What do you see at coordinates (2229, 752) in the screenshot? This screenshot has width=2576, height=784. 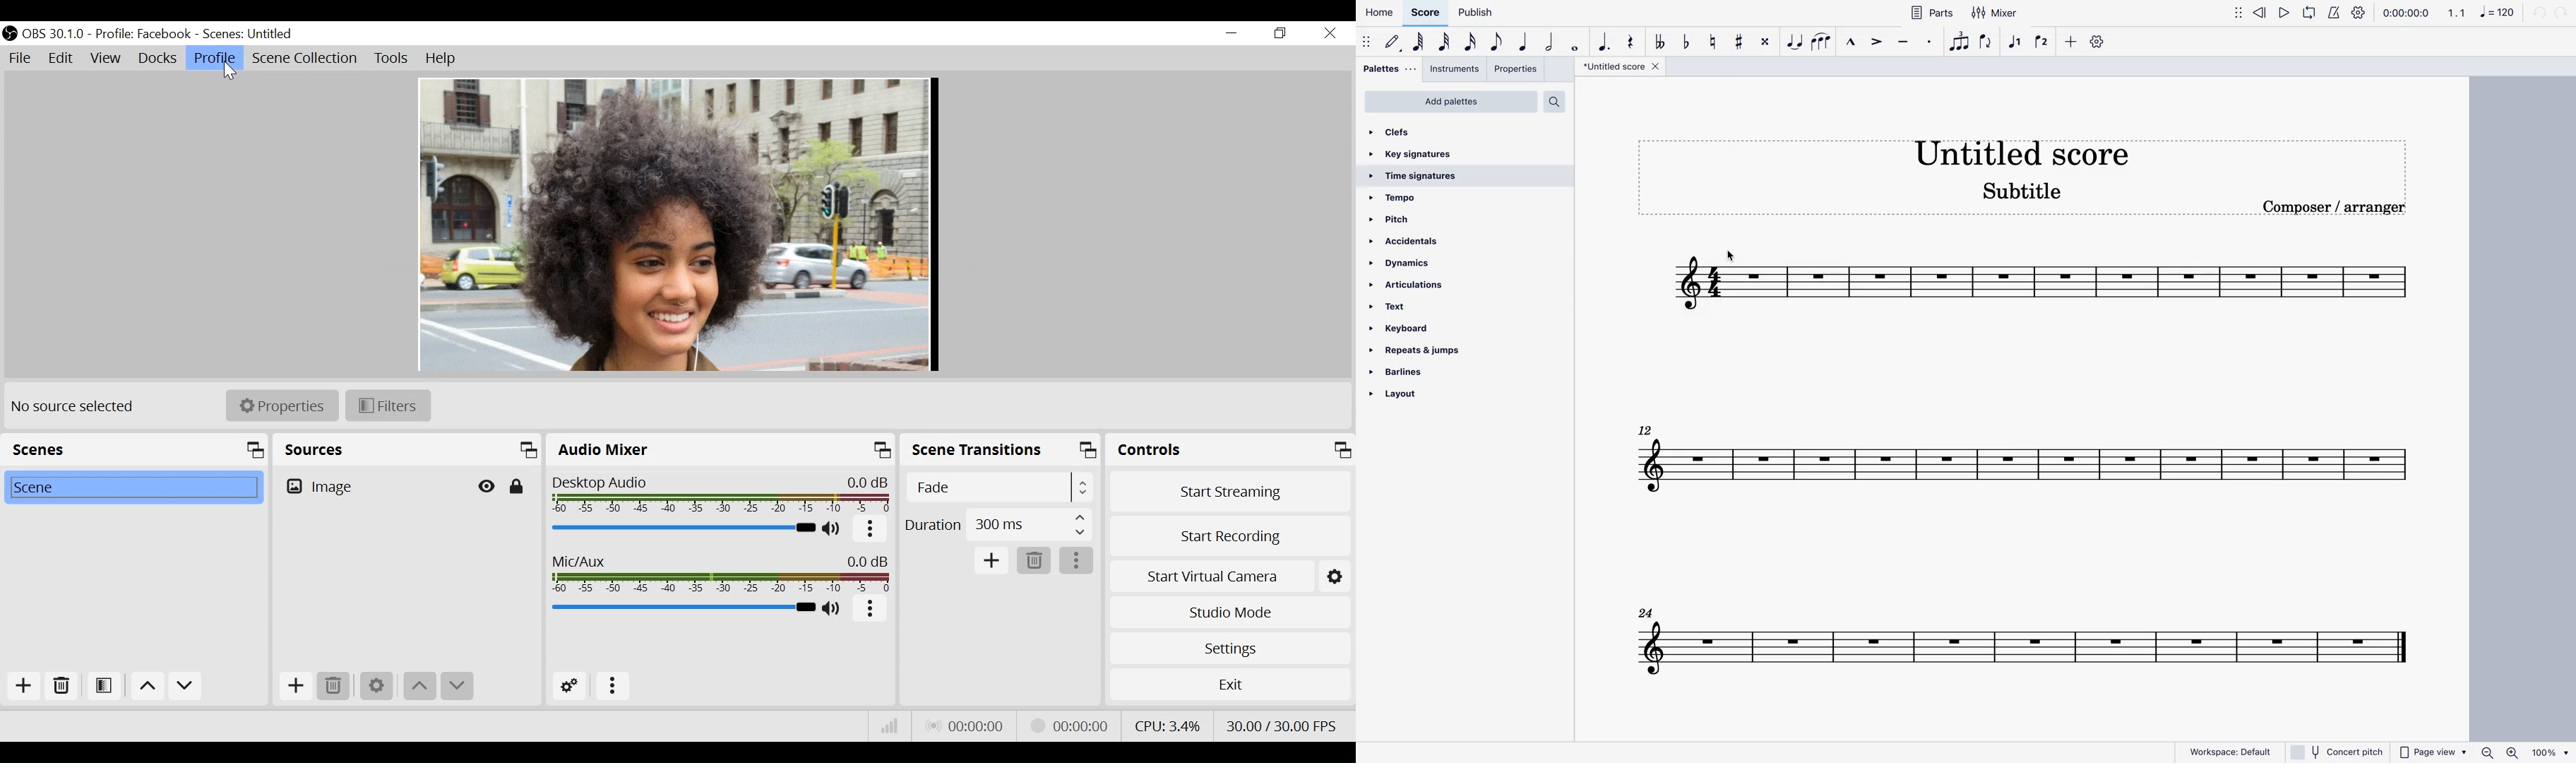 I see `workspace: default` at bounding box center [2229, 752].